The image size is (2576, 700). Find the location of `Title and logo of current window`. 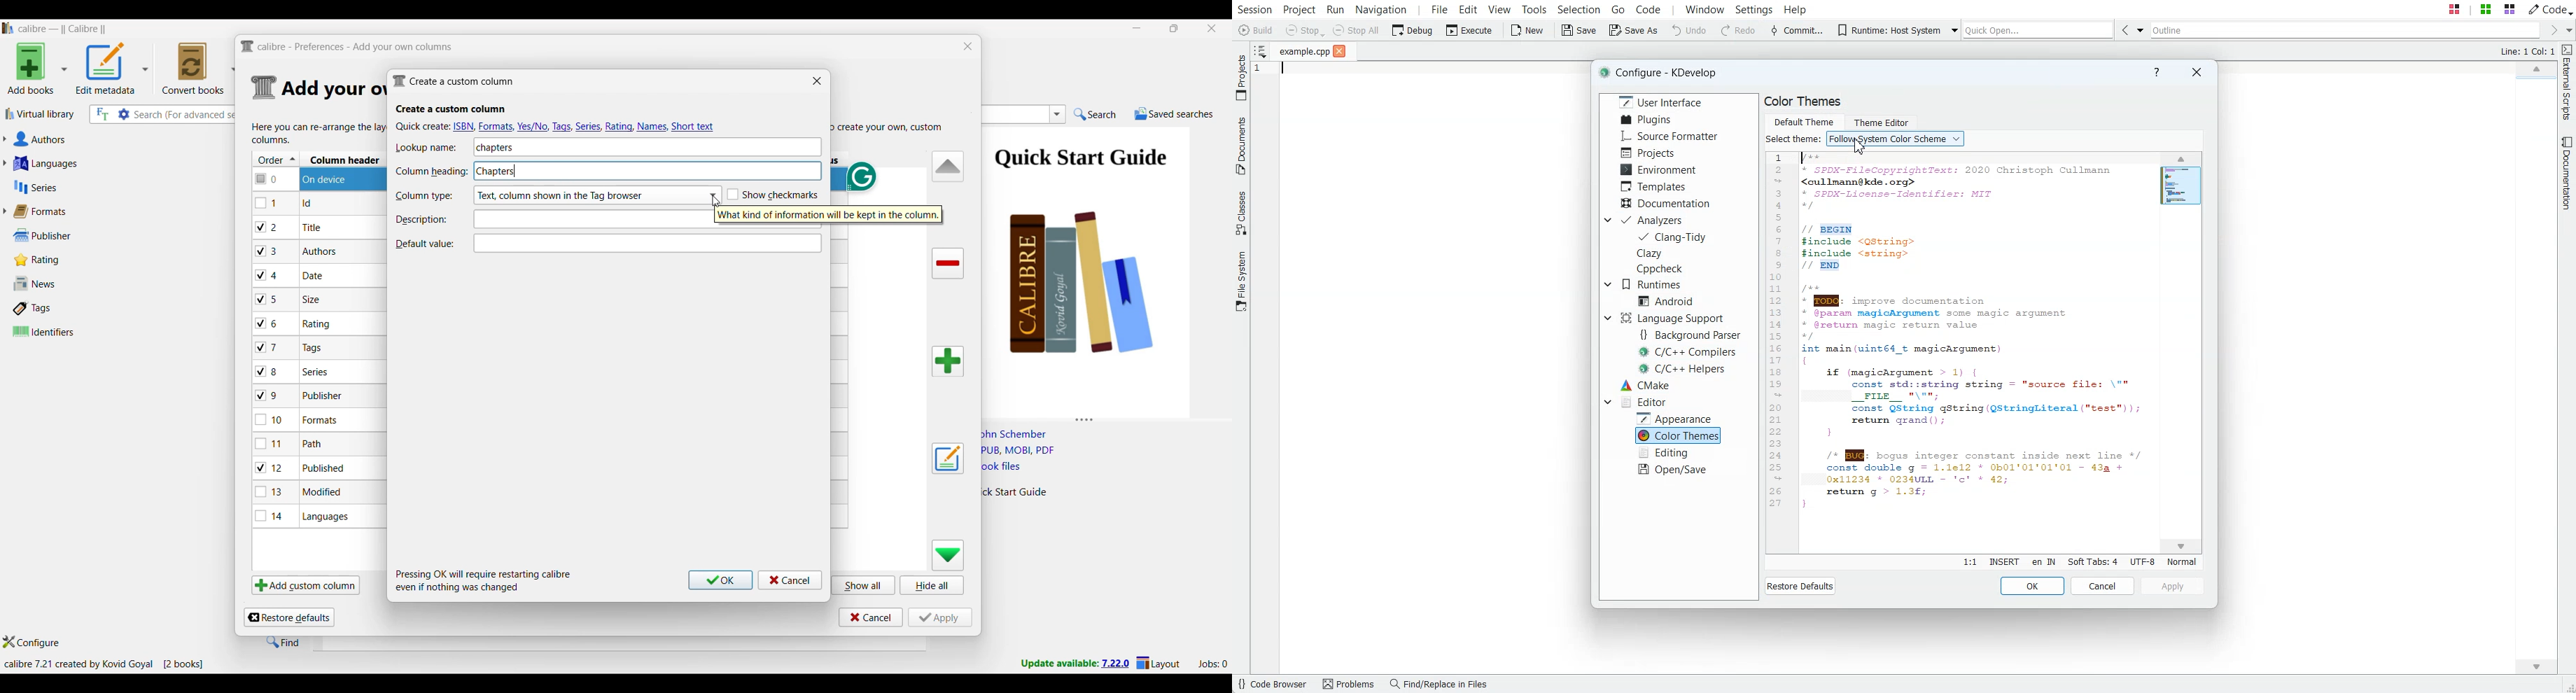

Title and logo of current window is located at coordinates (347, 47).